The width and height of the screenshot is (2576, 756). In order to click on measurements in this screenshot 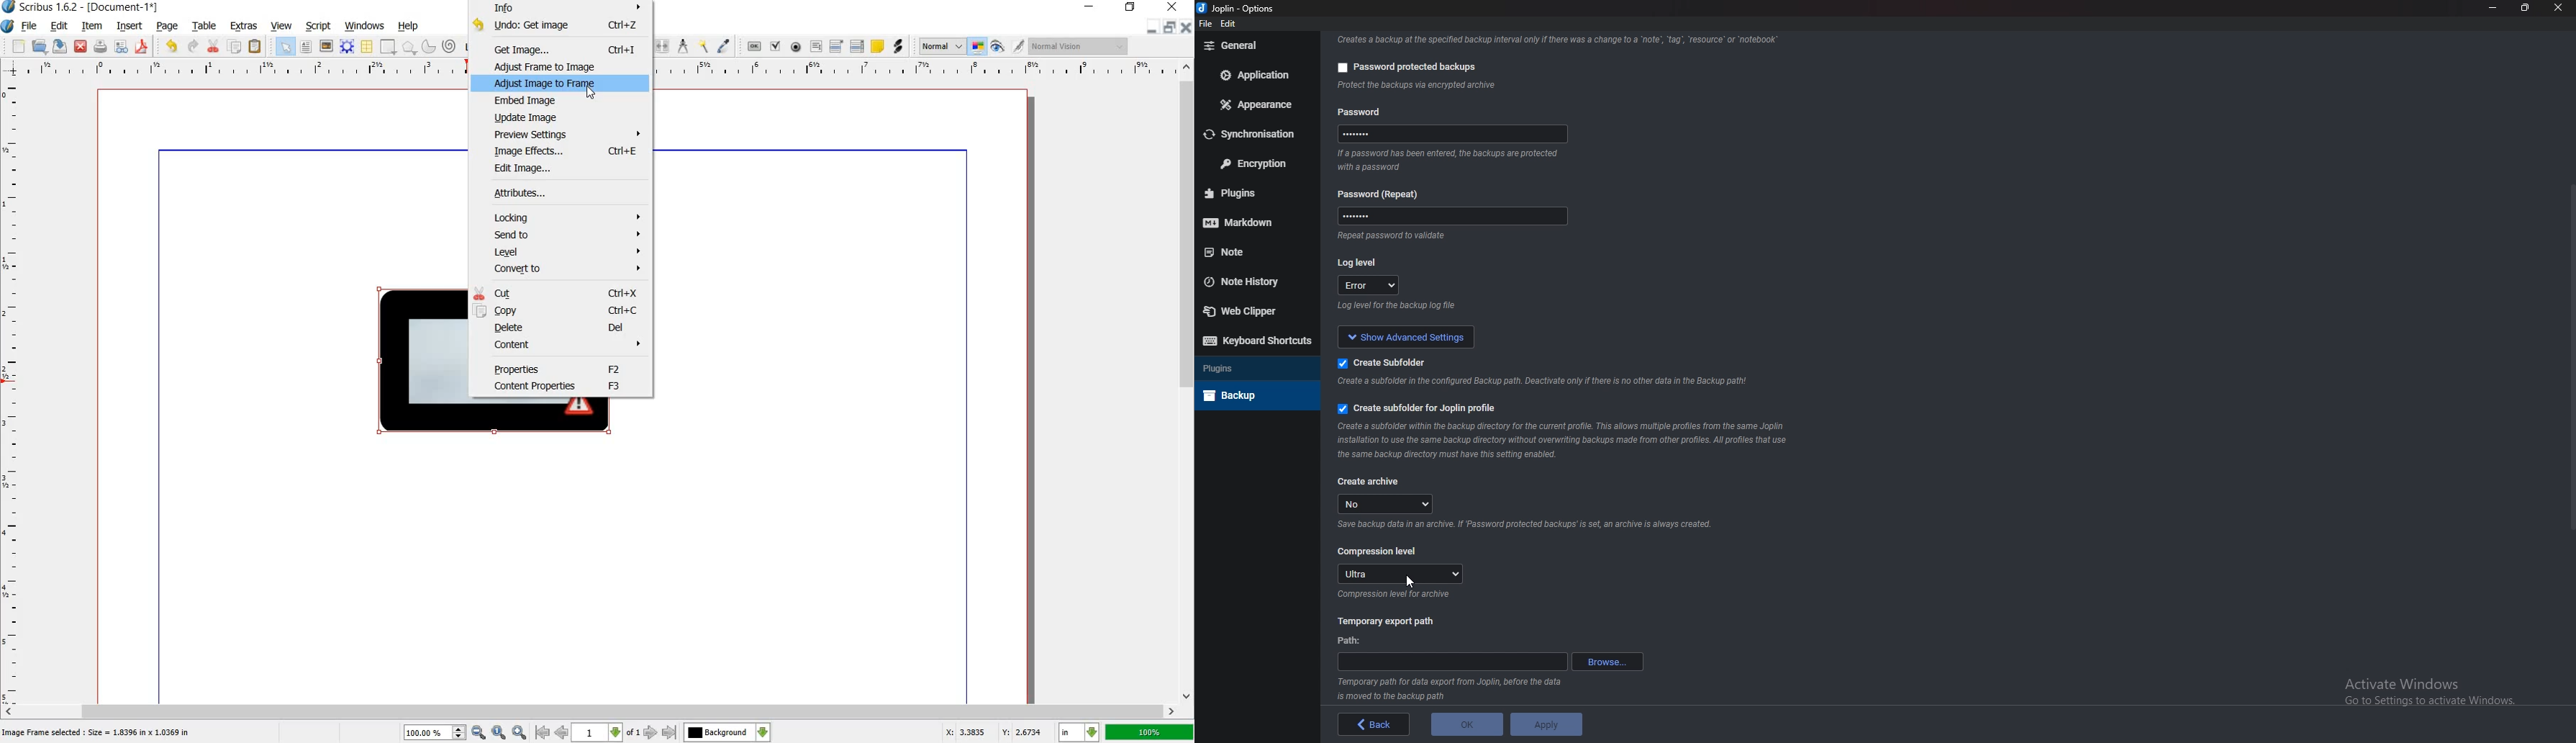, I will do `click(684, 46)`.